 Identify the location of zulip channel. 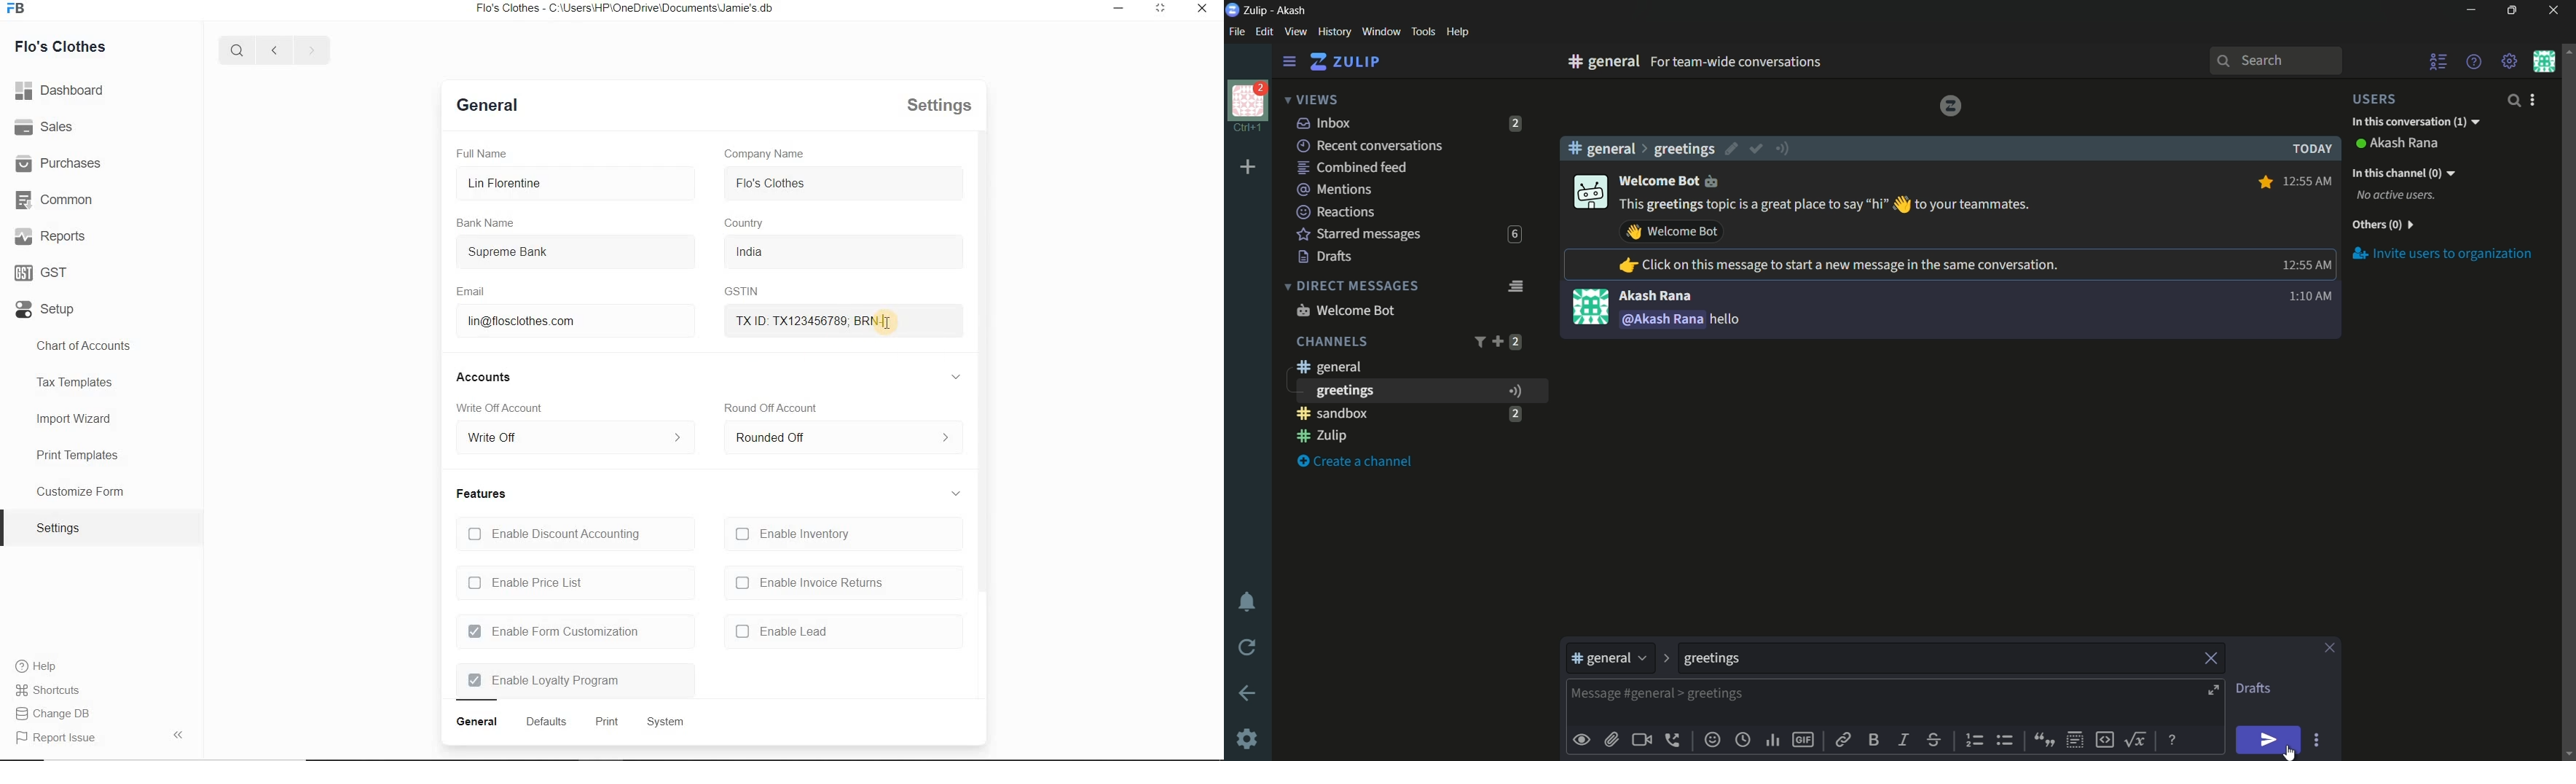
(1414, 437).